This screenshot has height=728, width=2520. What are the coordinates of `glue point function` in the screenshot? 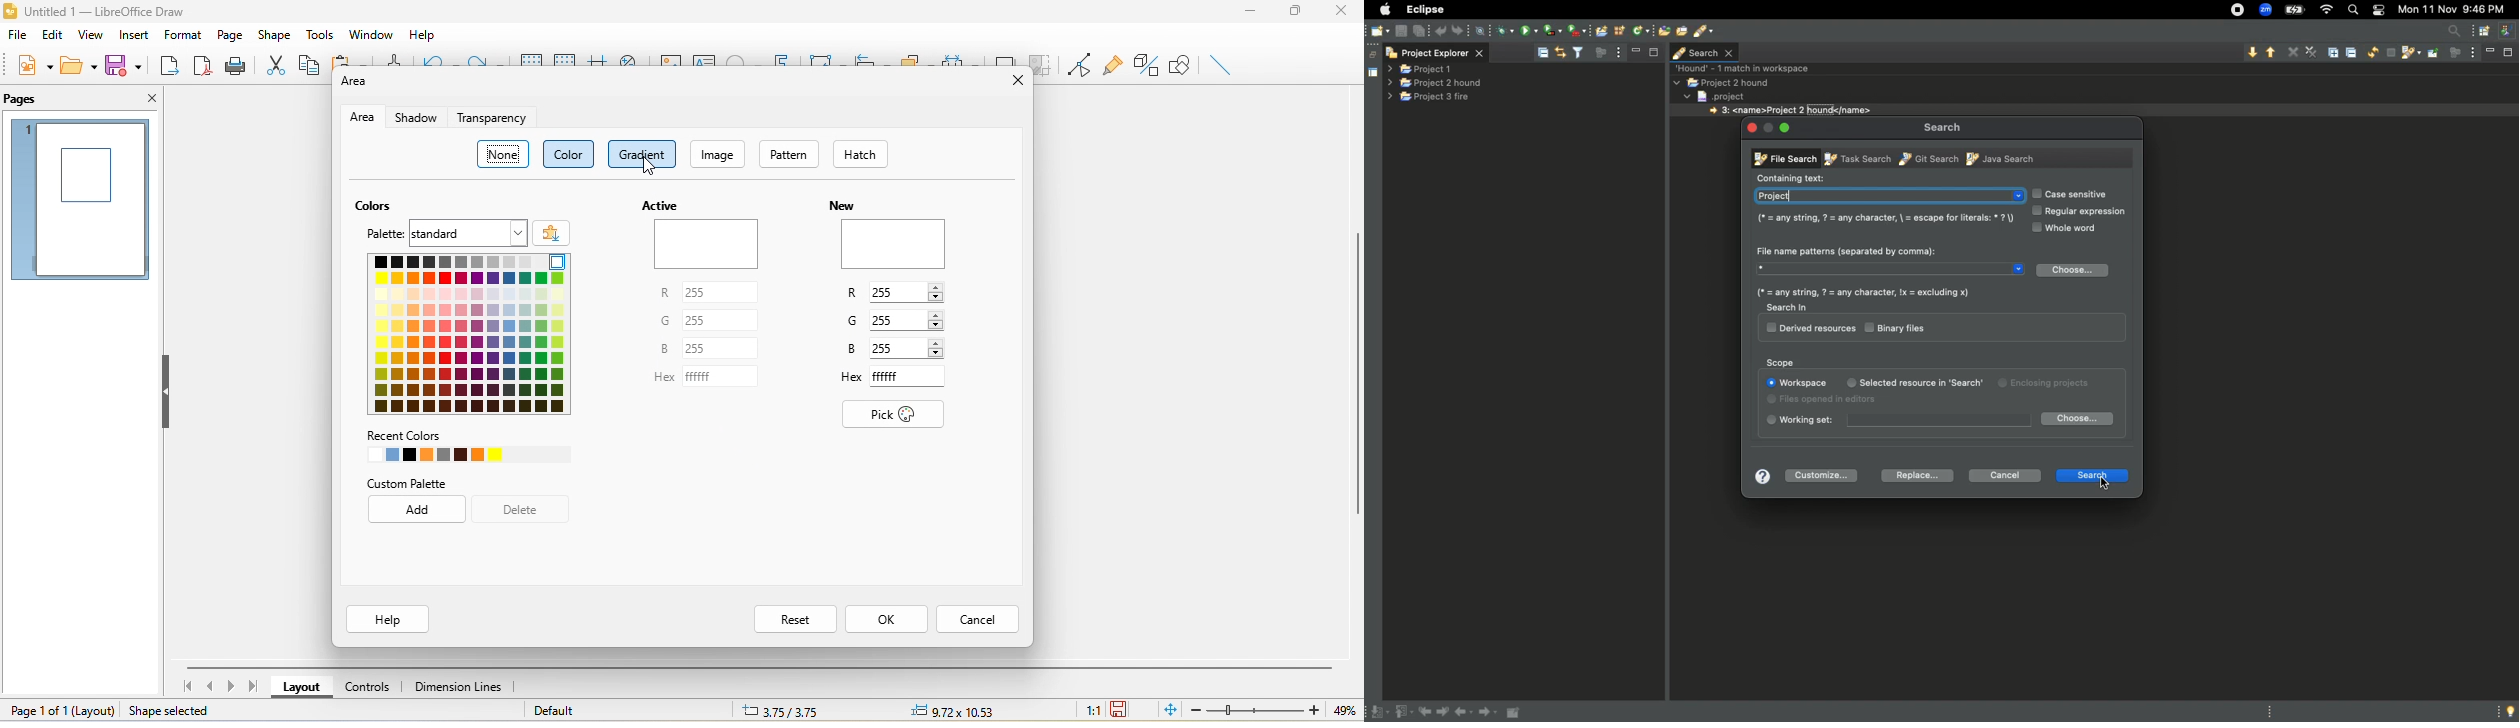 It's located at (1112, 63).